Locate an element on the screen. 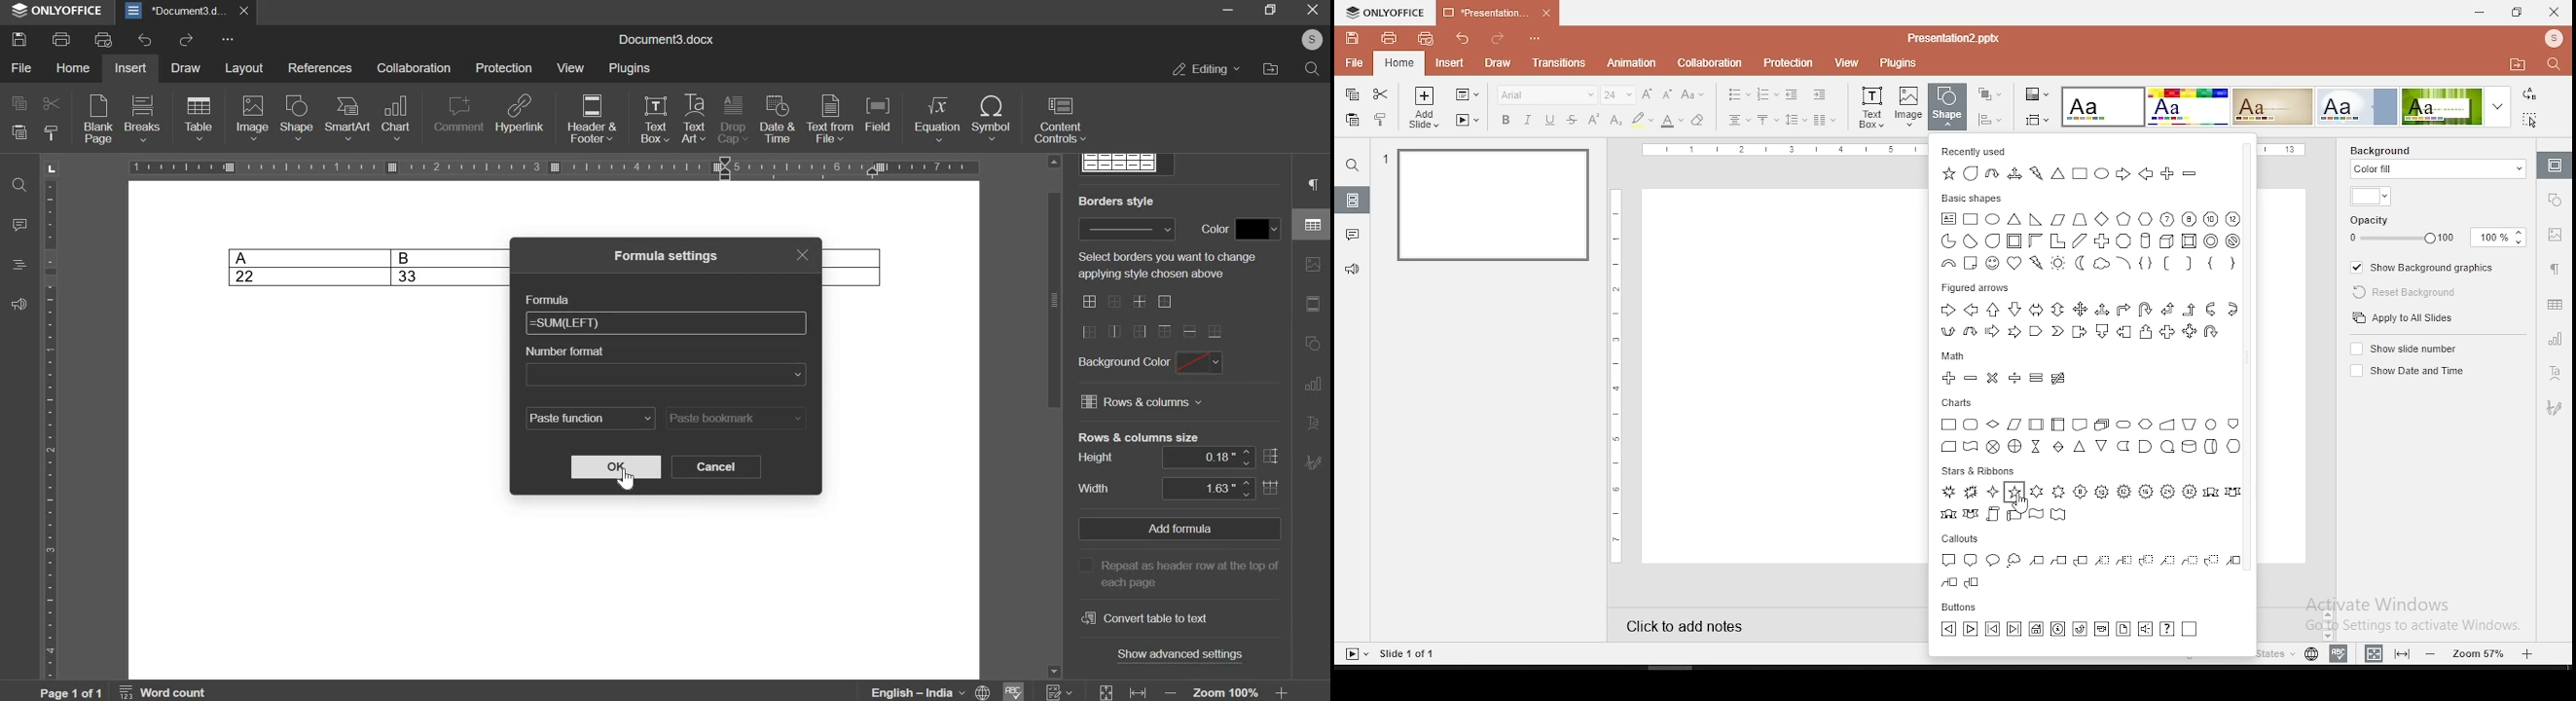 Image resolution: width=2576 pixels, height=728 pixels. Ruler is located at coordinates (553, 168).